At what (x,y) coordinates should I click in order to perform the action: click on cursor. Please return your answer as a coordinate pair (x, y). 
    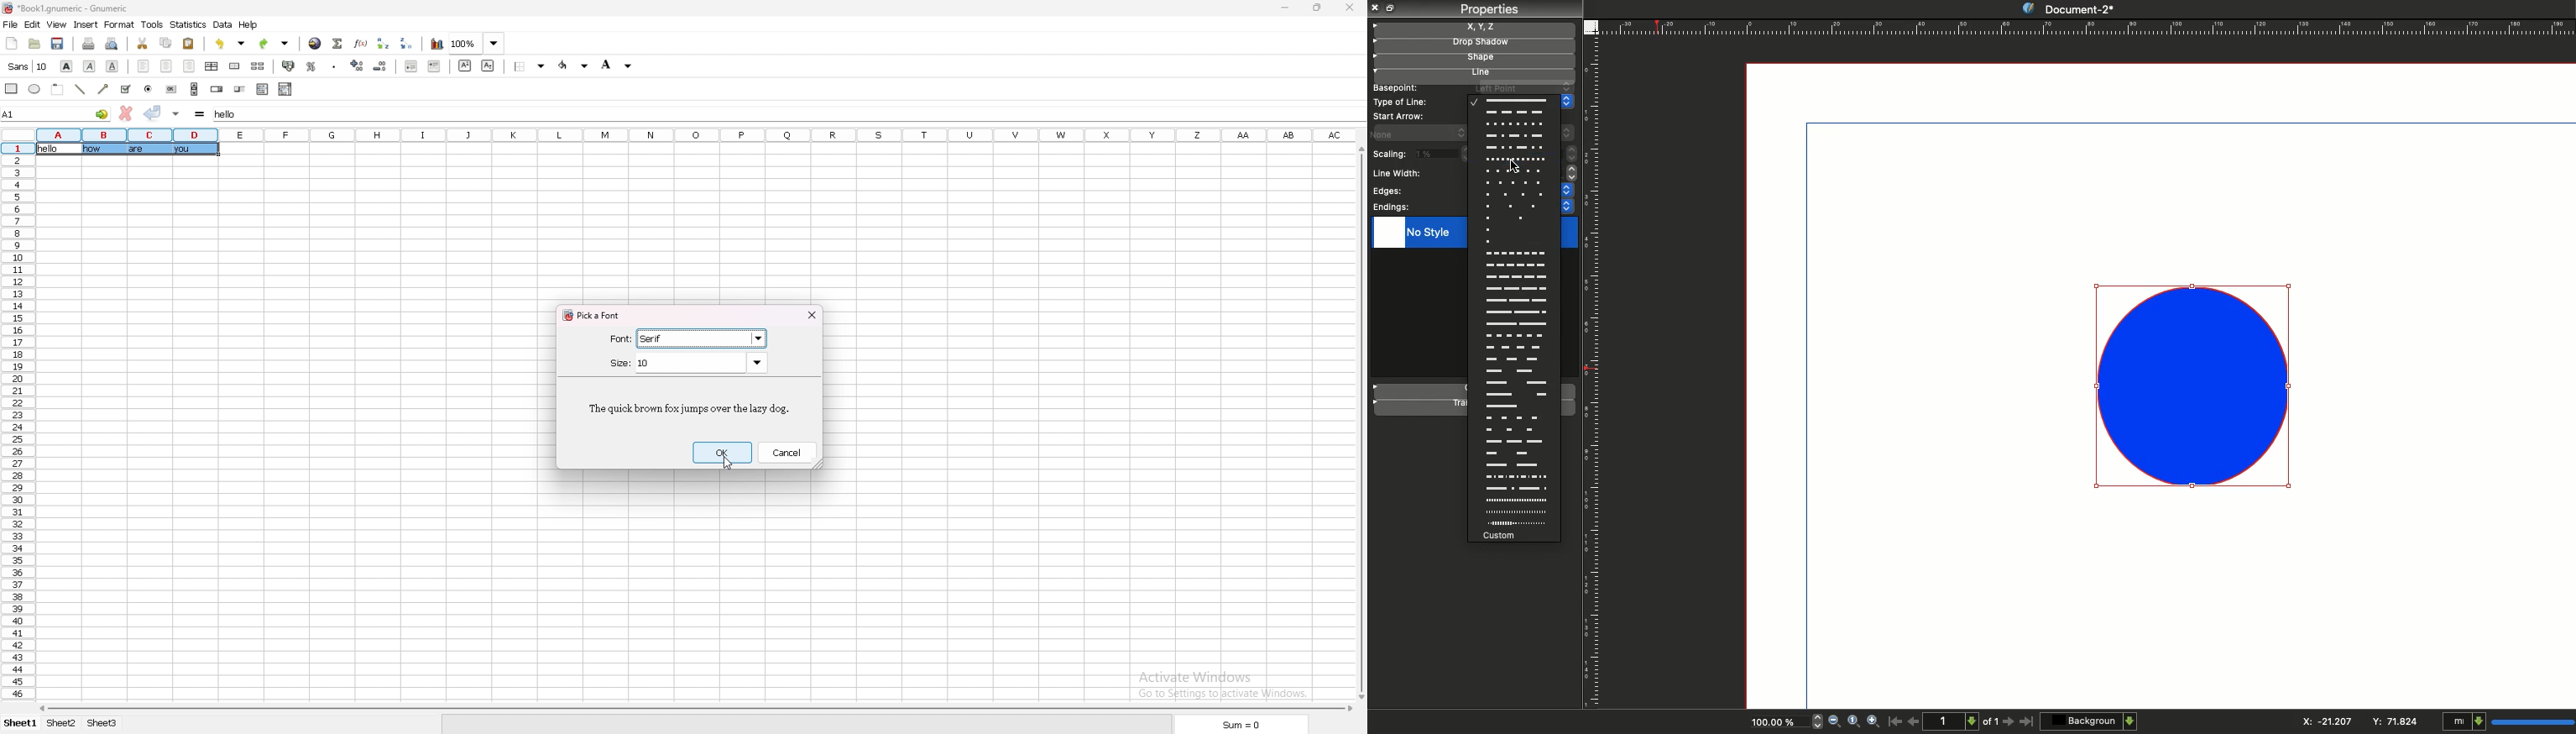
    Looking at the image, I should click on (1513, 168).